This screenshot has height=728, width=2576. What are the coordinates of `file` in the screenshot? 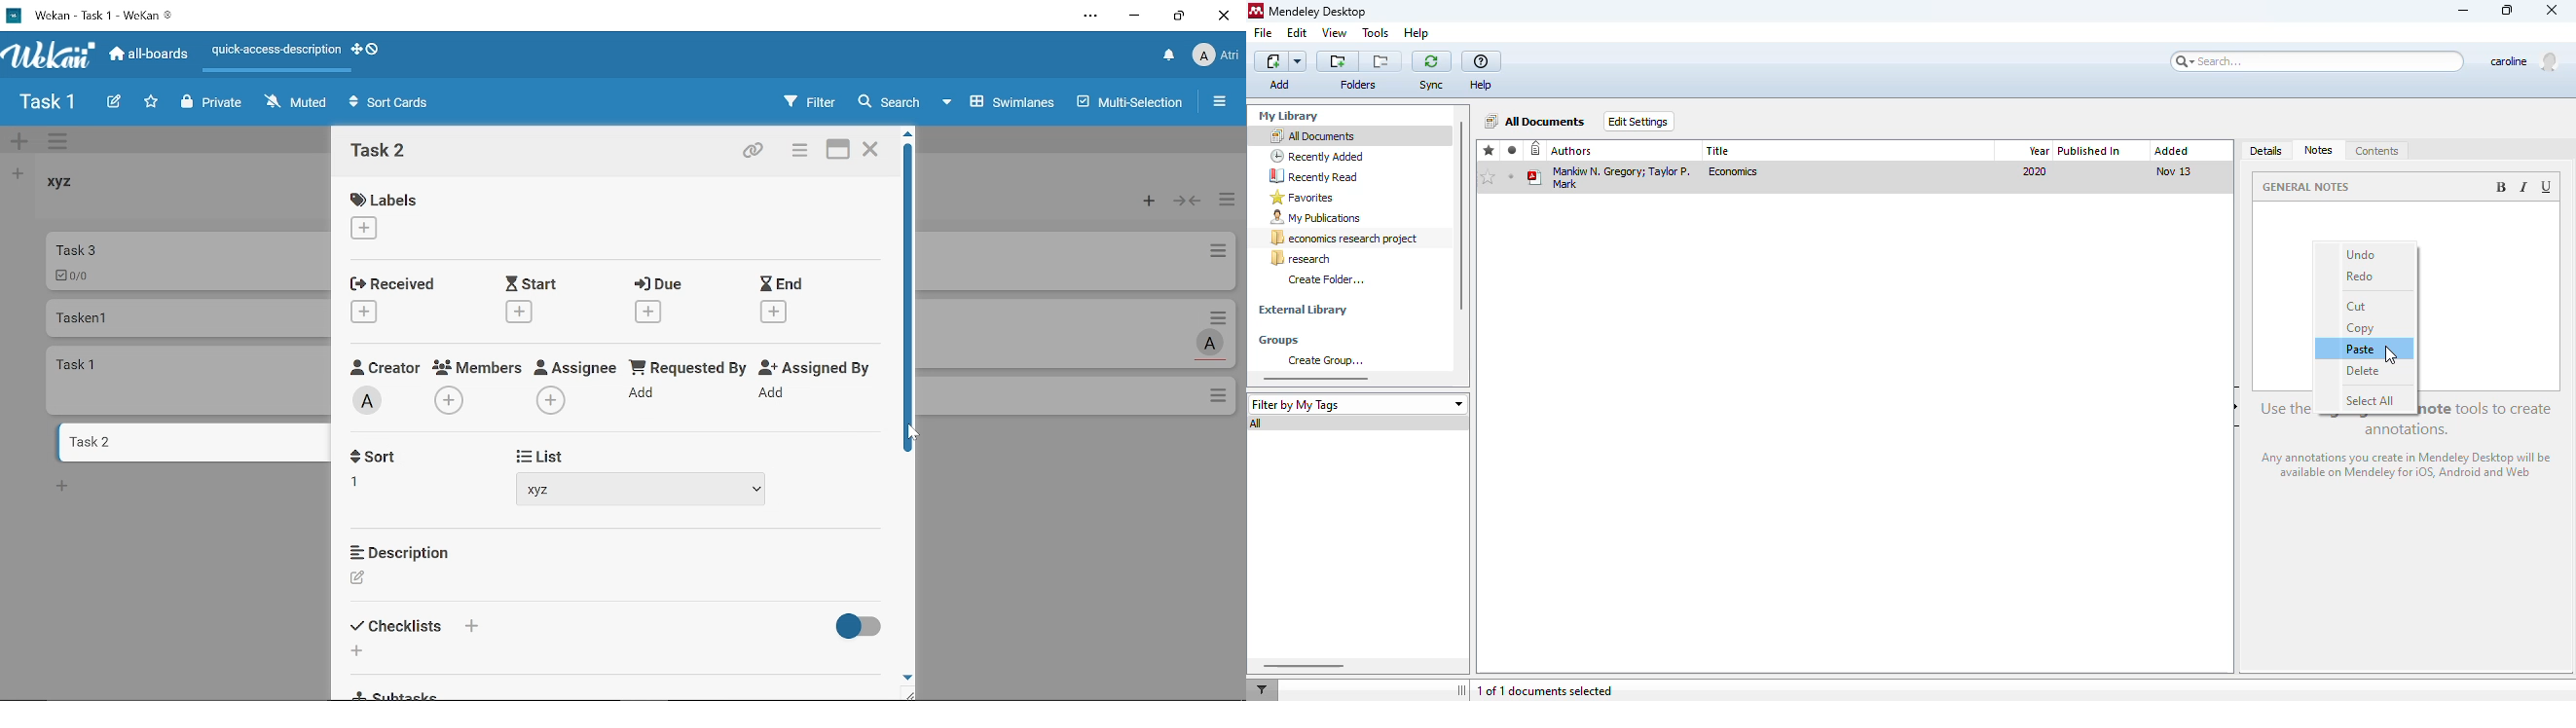 It's located at (1263, 33).